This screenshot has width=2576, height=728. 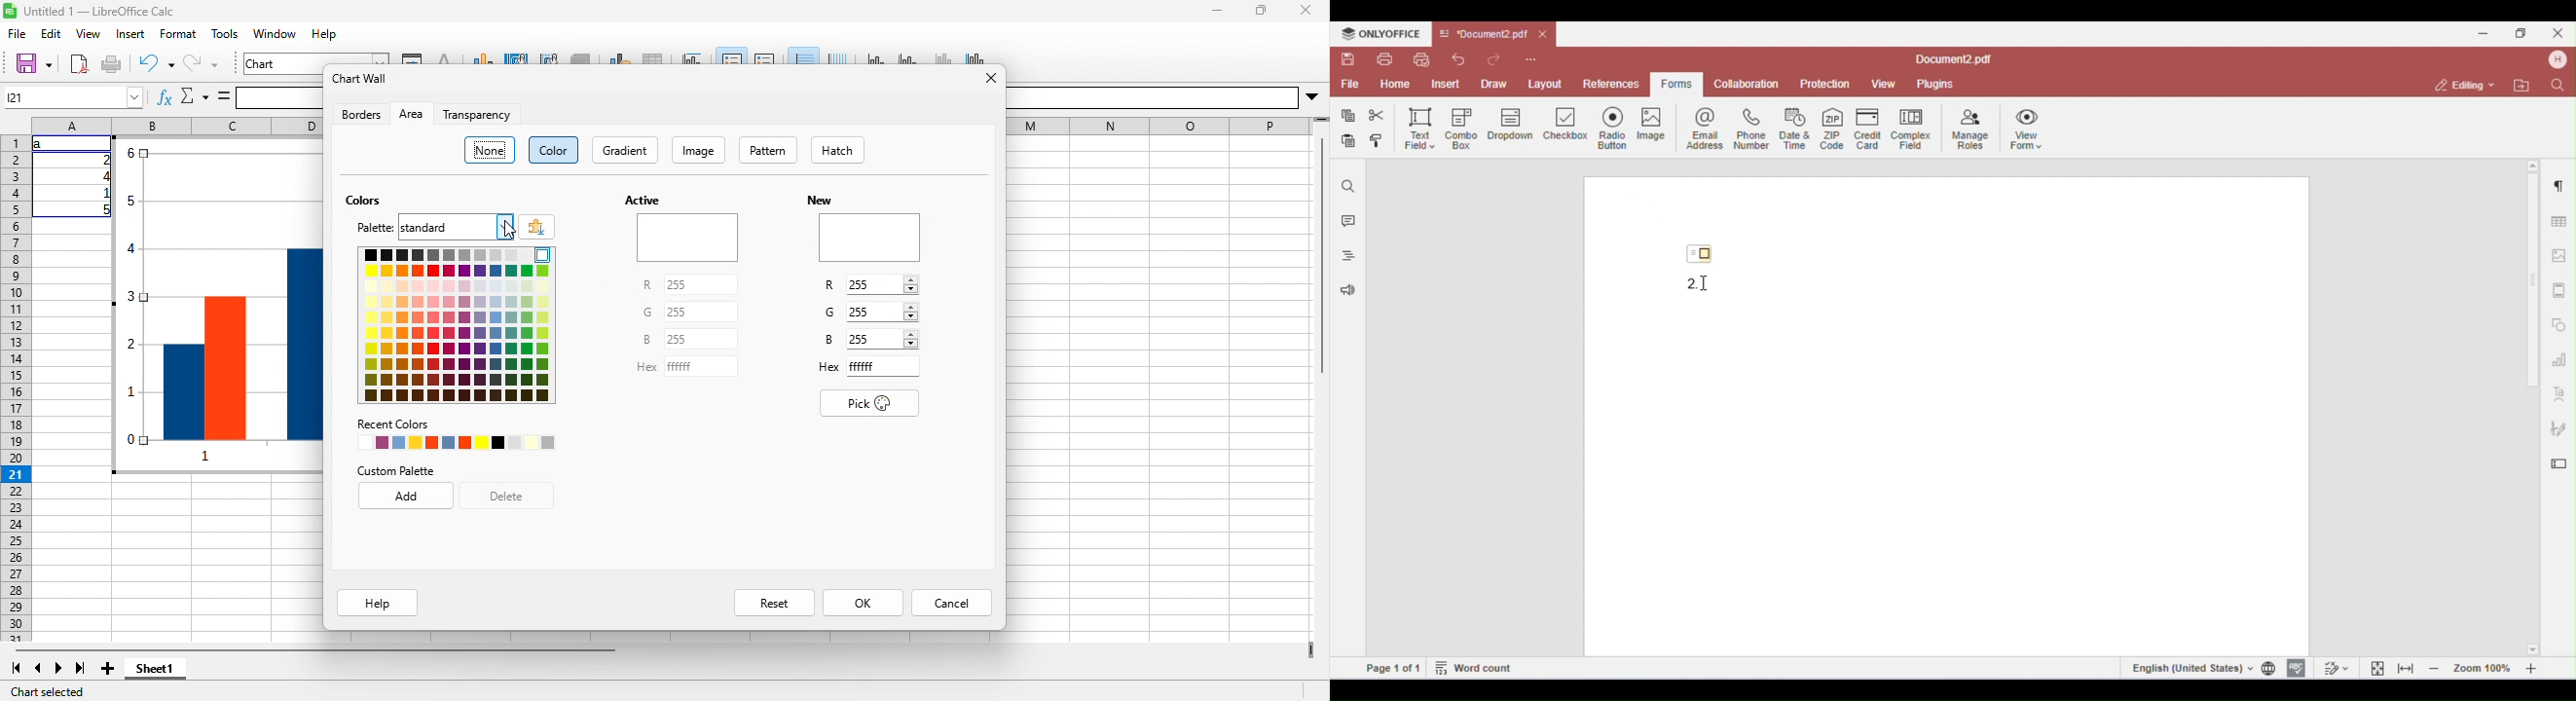 What do you see at coordinates (580, 57) in the screenshot?
I see `3d view` at bounding box center [580, 57].